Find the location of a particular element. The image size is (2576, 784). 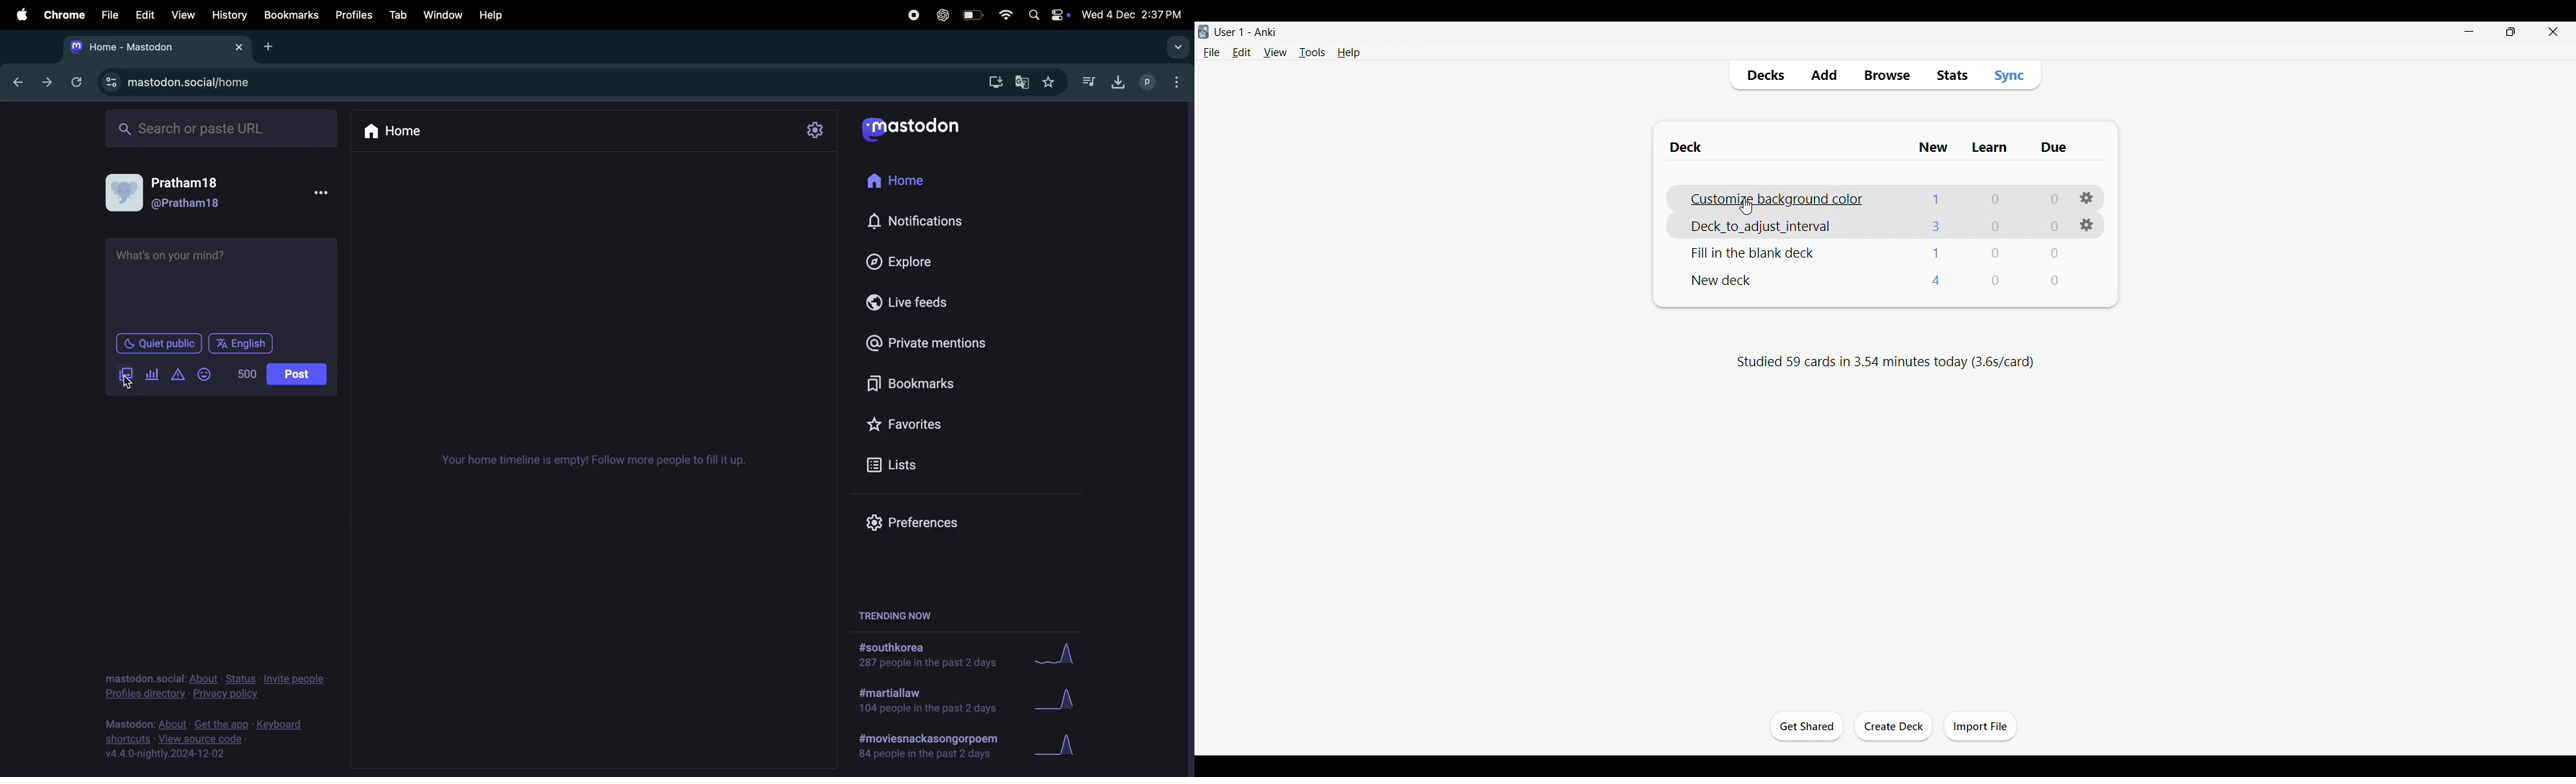

mastodon is located at coordinates (911, 126).